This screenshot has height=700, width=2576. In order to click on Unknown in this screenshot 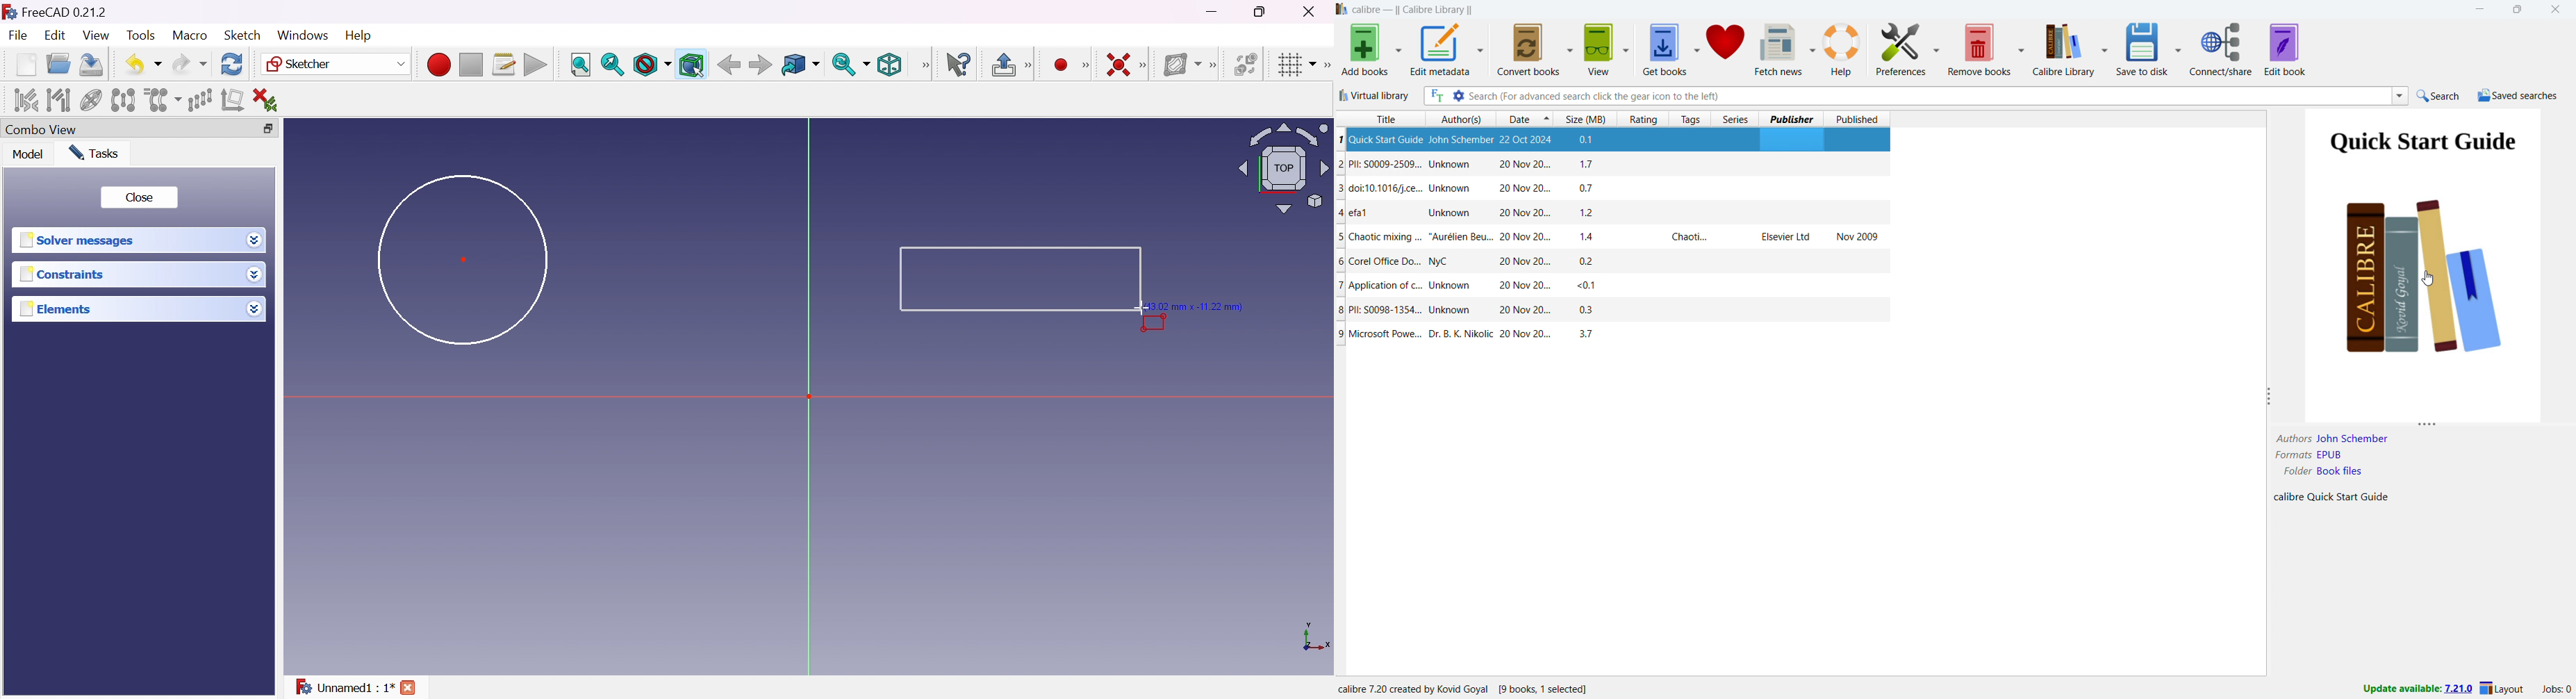, I will do `click(1453, 165)`.